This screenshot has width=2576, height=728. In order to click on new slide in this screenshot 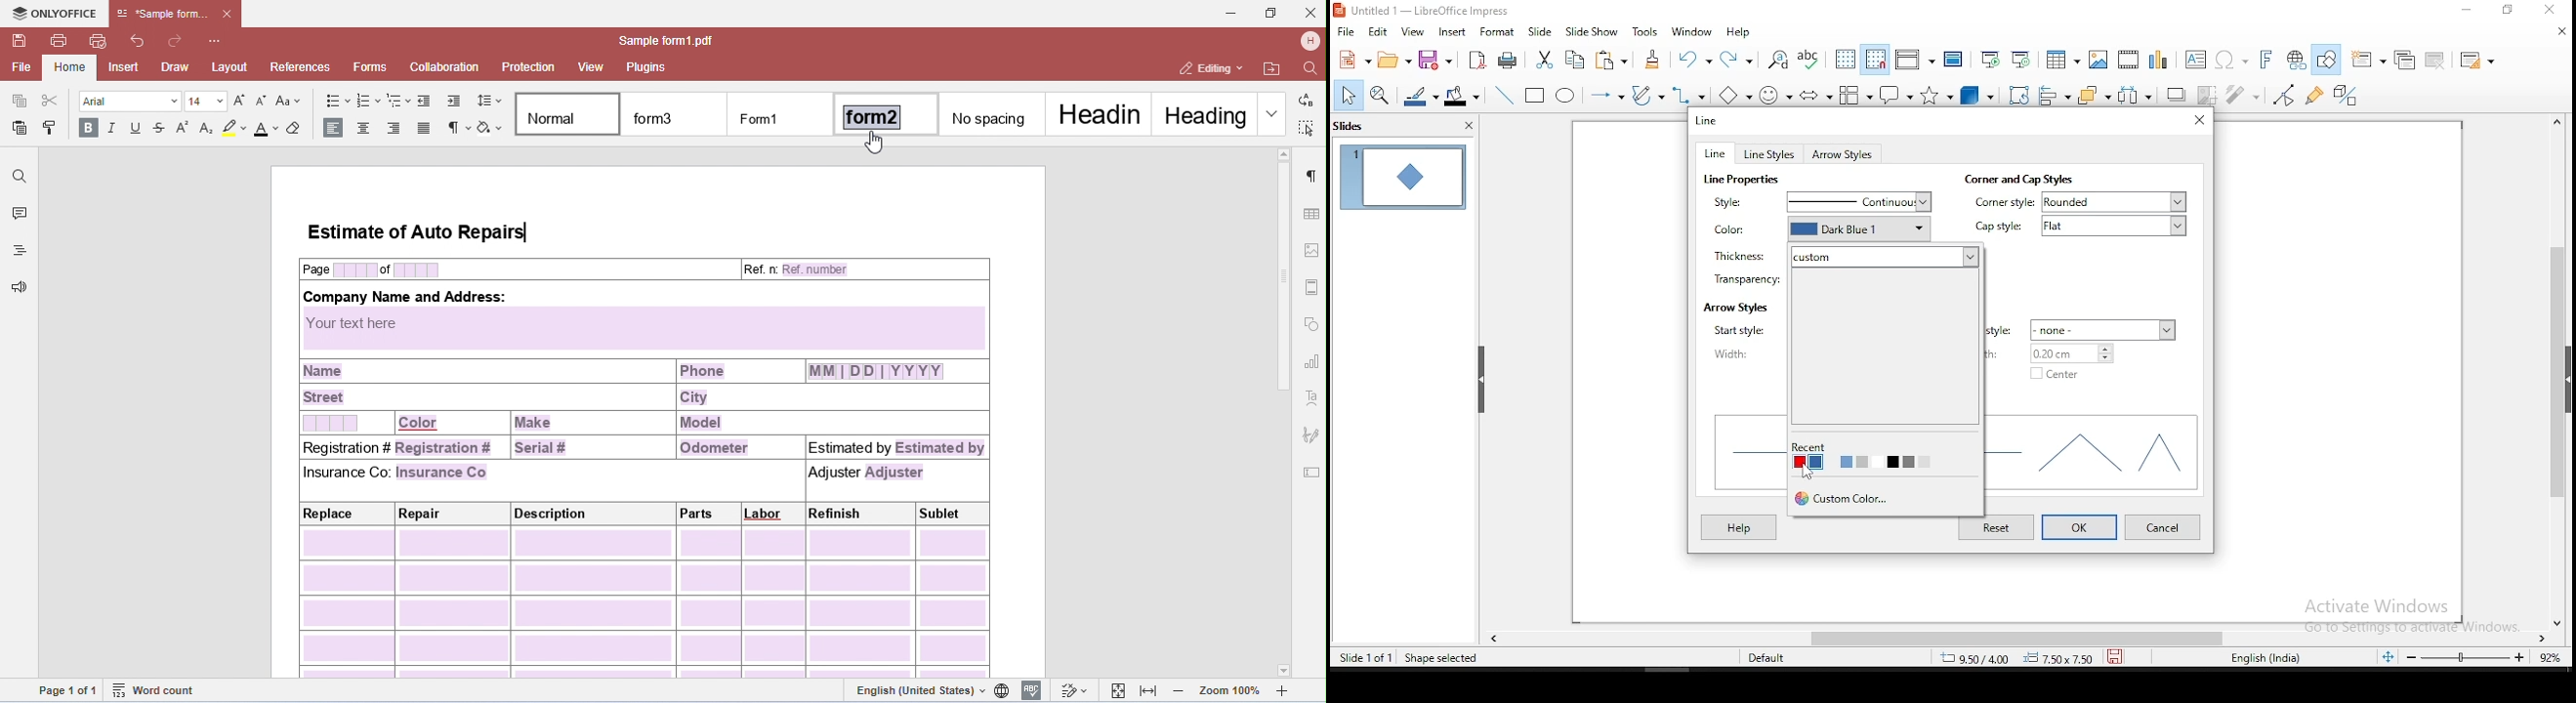, I will do `click(2367, 59)`.